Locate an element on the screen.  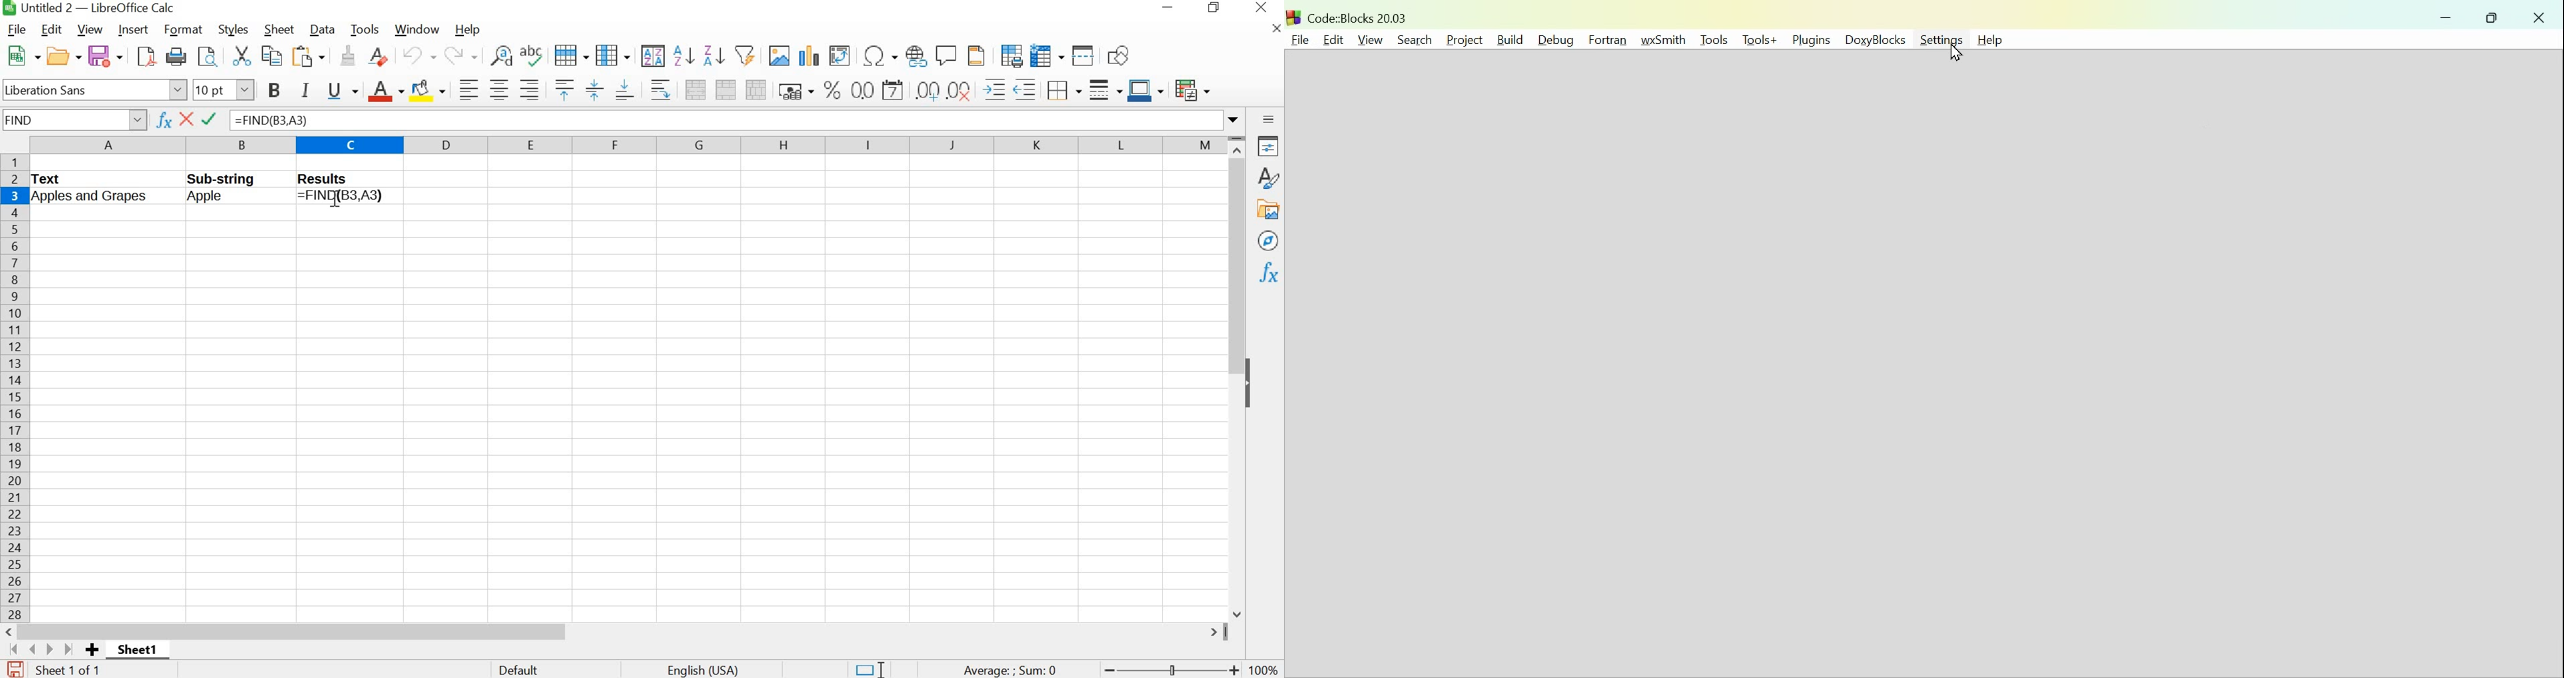
sort ascending is located at coordinates (684, 56).